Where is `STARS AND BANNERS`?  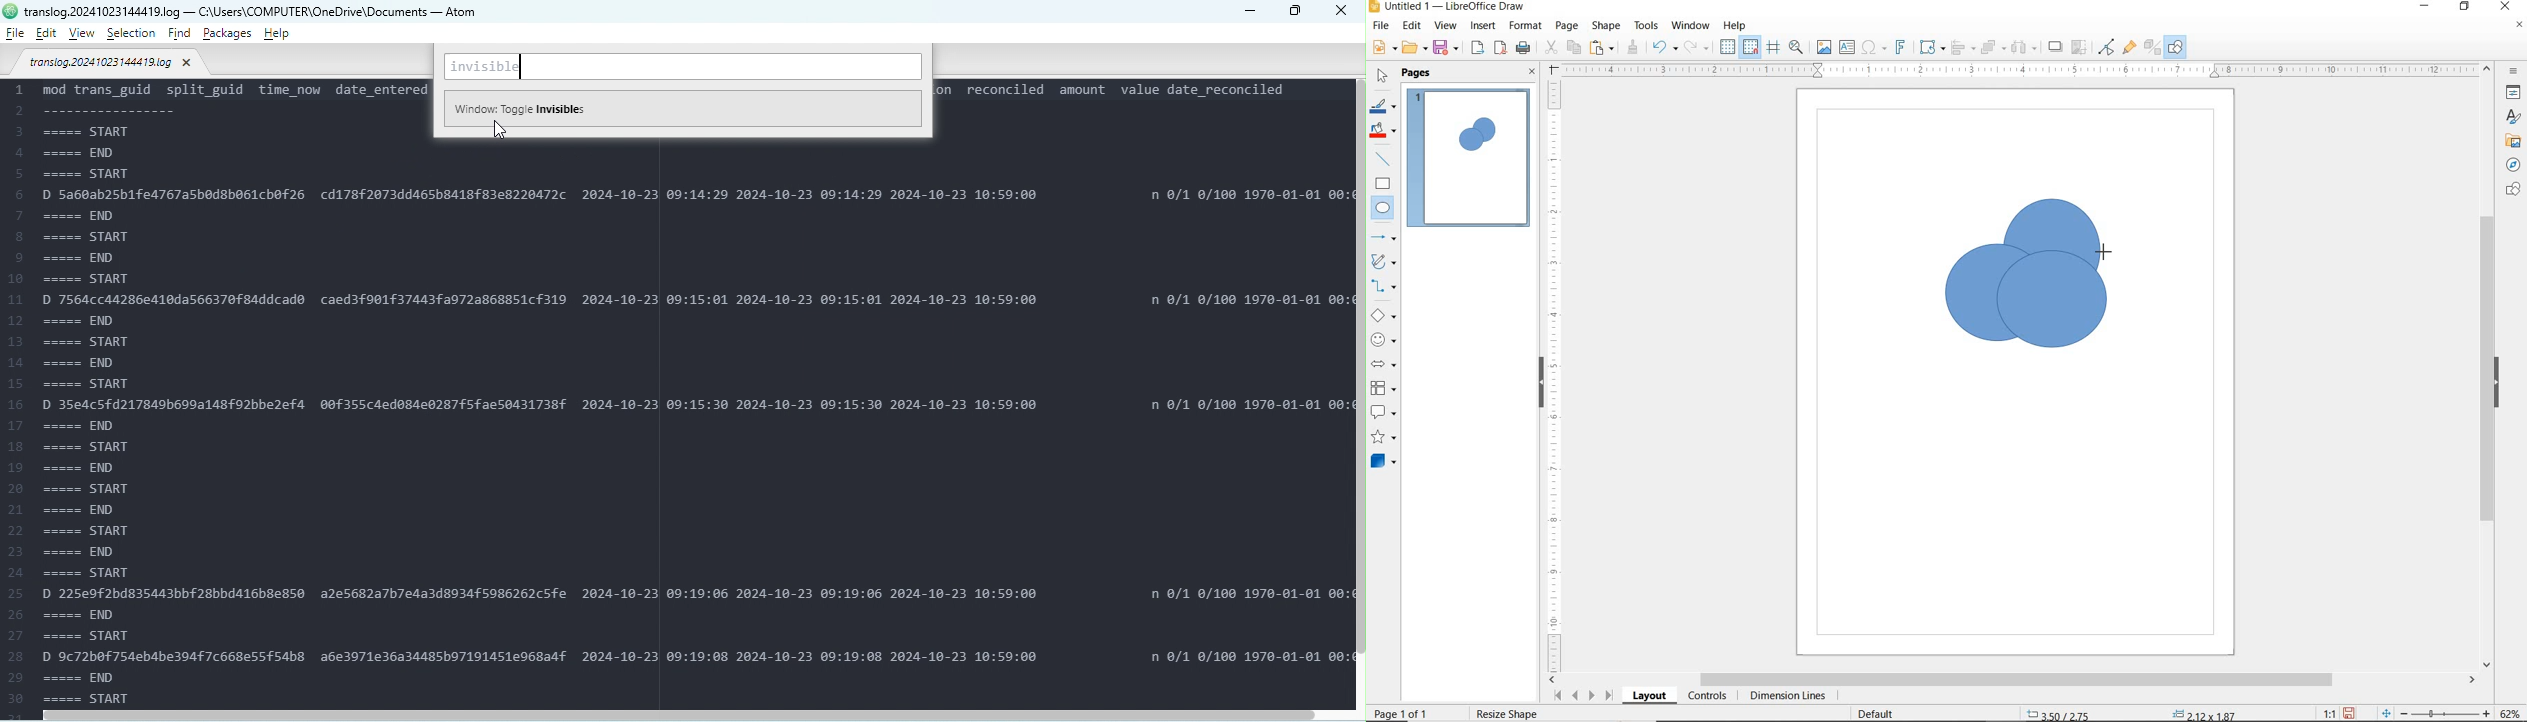
STARS AND BANNERS is located at coordinates (1383, 438).